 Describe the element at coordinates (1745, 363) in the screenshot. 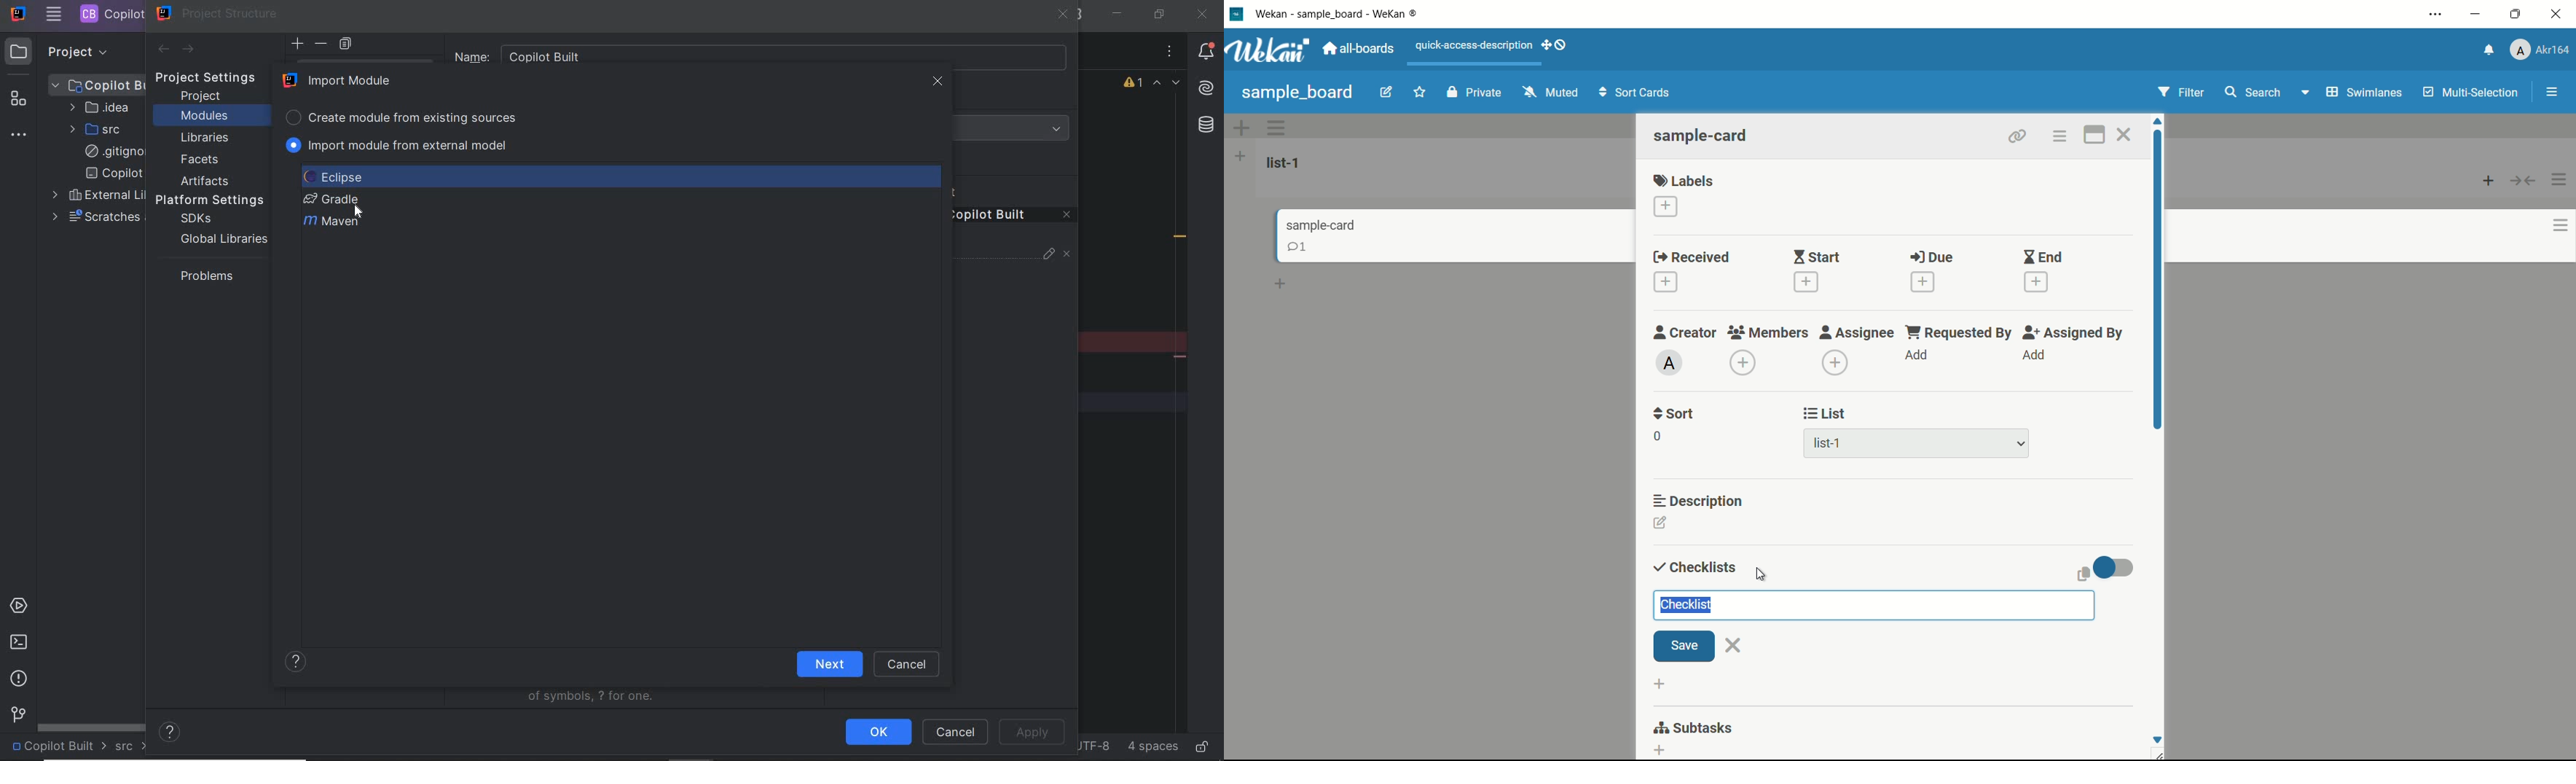

I see `add member` at that location.